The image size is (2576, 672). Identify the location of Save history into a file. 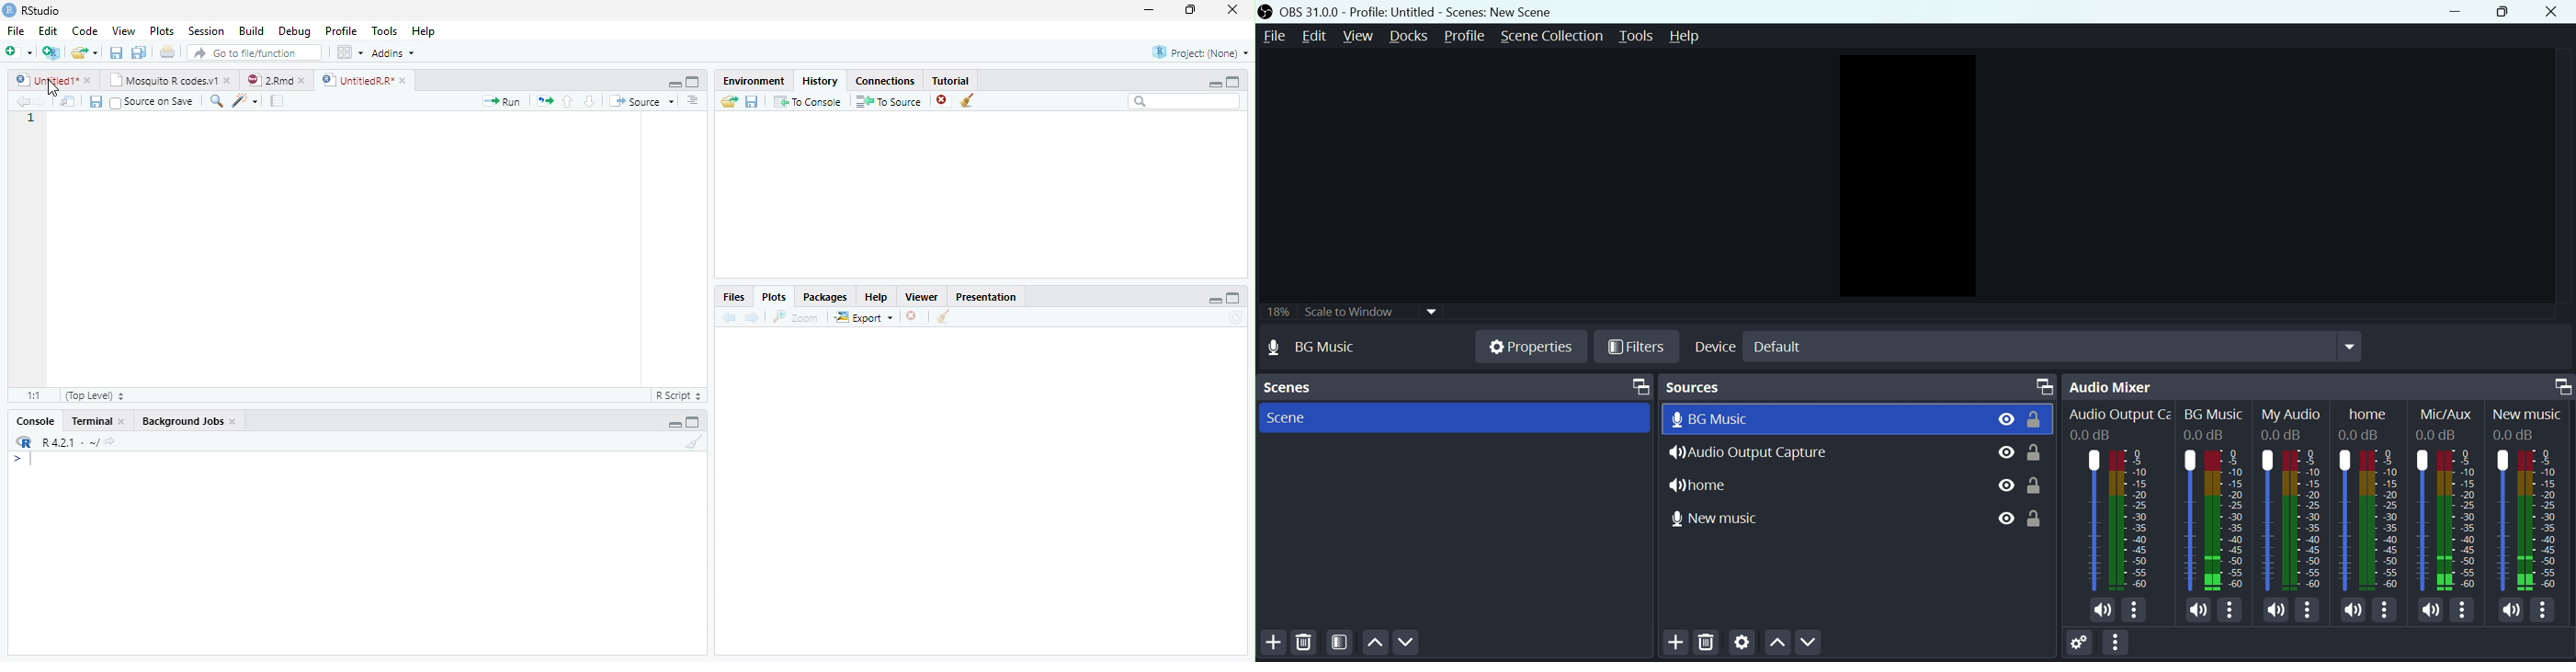
(752, 101).